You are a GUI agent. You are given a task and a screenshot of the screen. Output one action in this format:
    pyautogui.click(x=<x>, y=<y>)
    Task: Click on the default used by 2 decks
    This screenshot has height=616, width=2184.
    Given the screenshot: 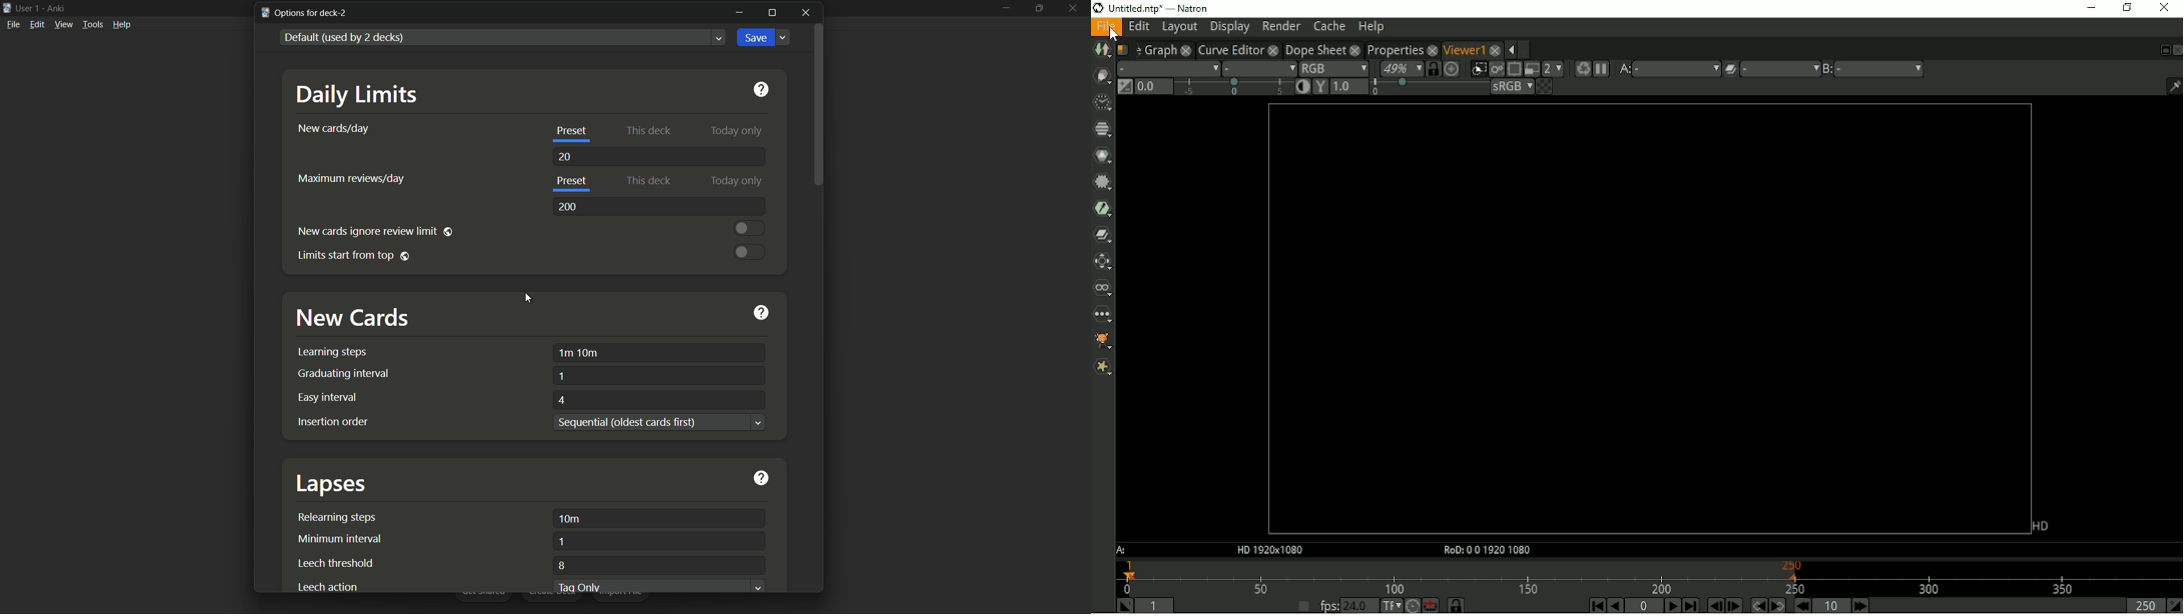 What is the action you would take?
    pyautogui.click(x=493, y=38)
    